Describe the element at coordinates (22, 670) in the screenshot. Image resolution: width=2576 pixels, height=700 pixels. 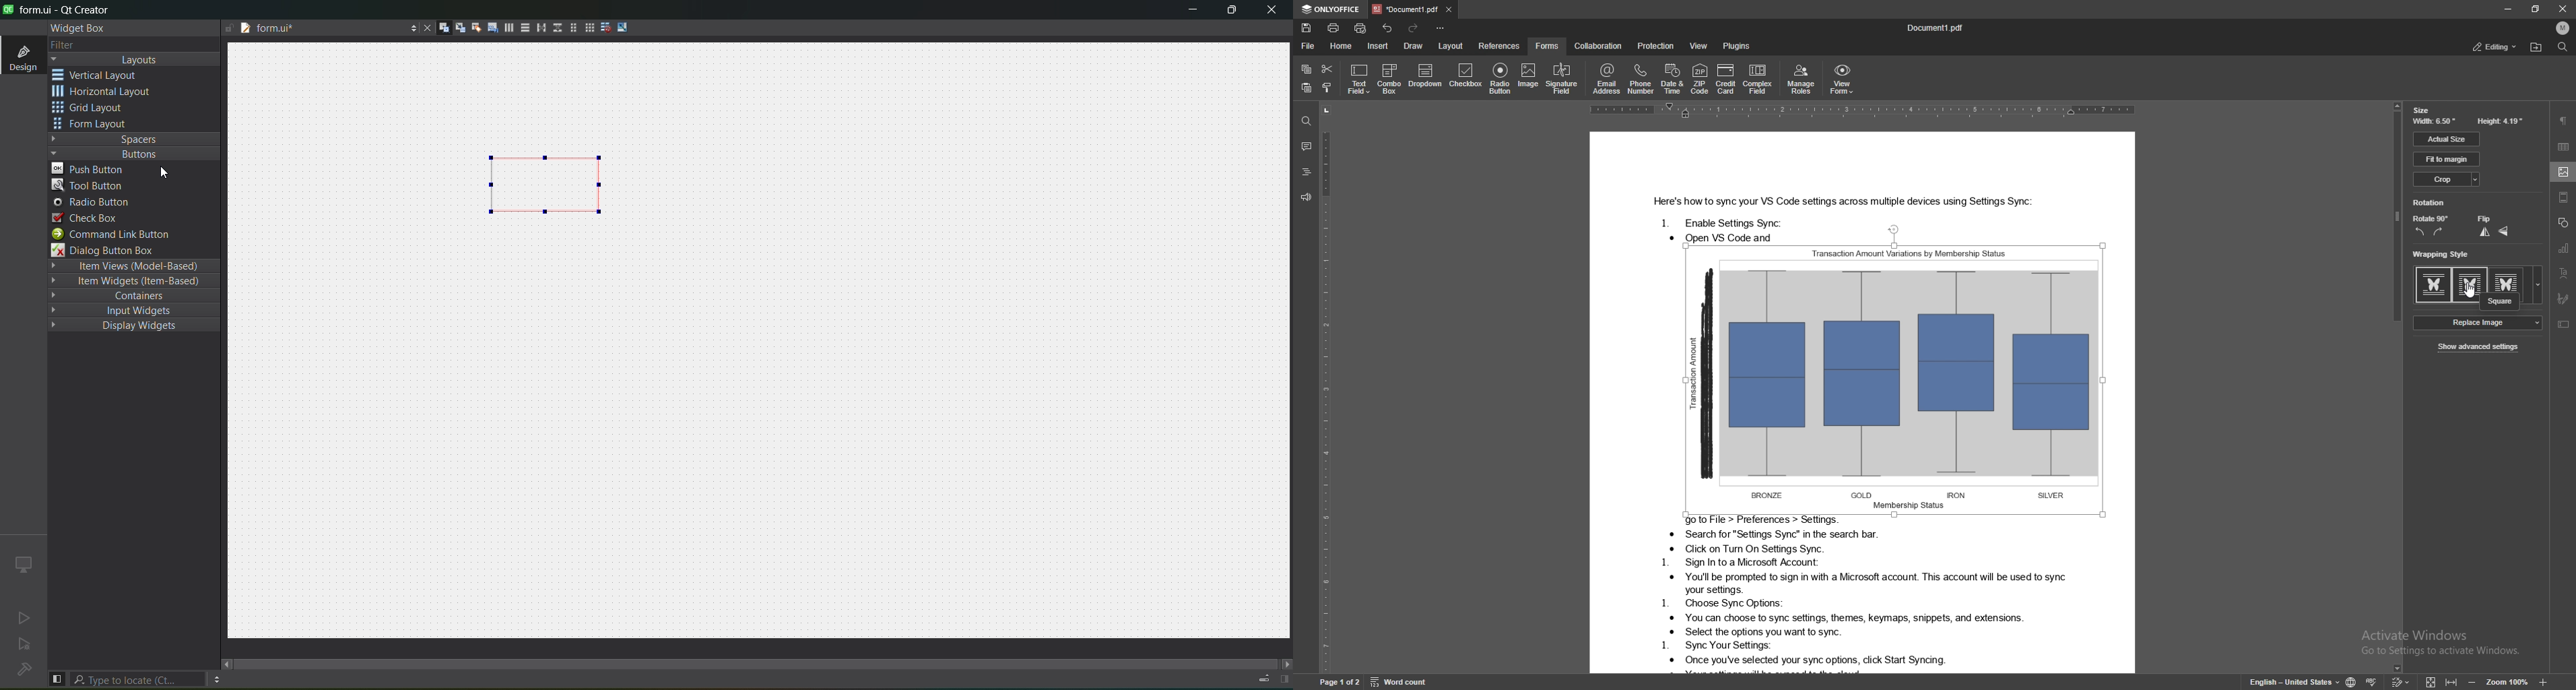
I see `no project loading` at that location.